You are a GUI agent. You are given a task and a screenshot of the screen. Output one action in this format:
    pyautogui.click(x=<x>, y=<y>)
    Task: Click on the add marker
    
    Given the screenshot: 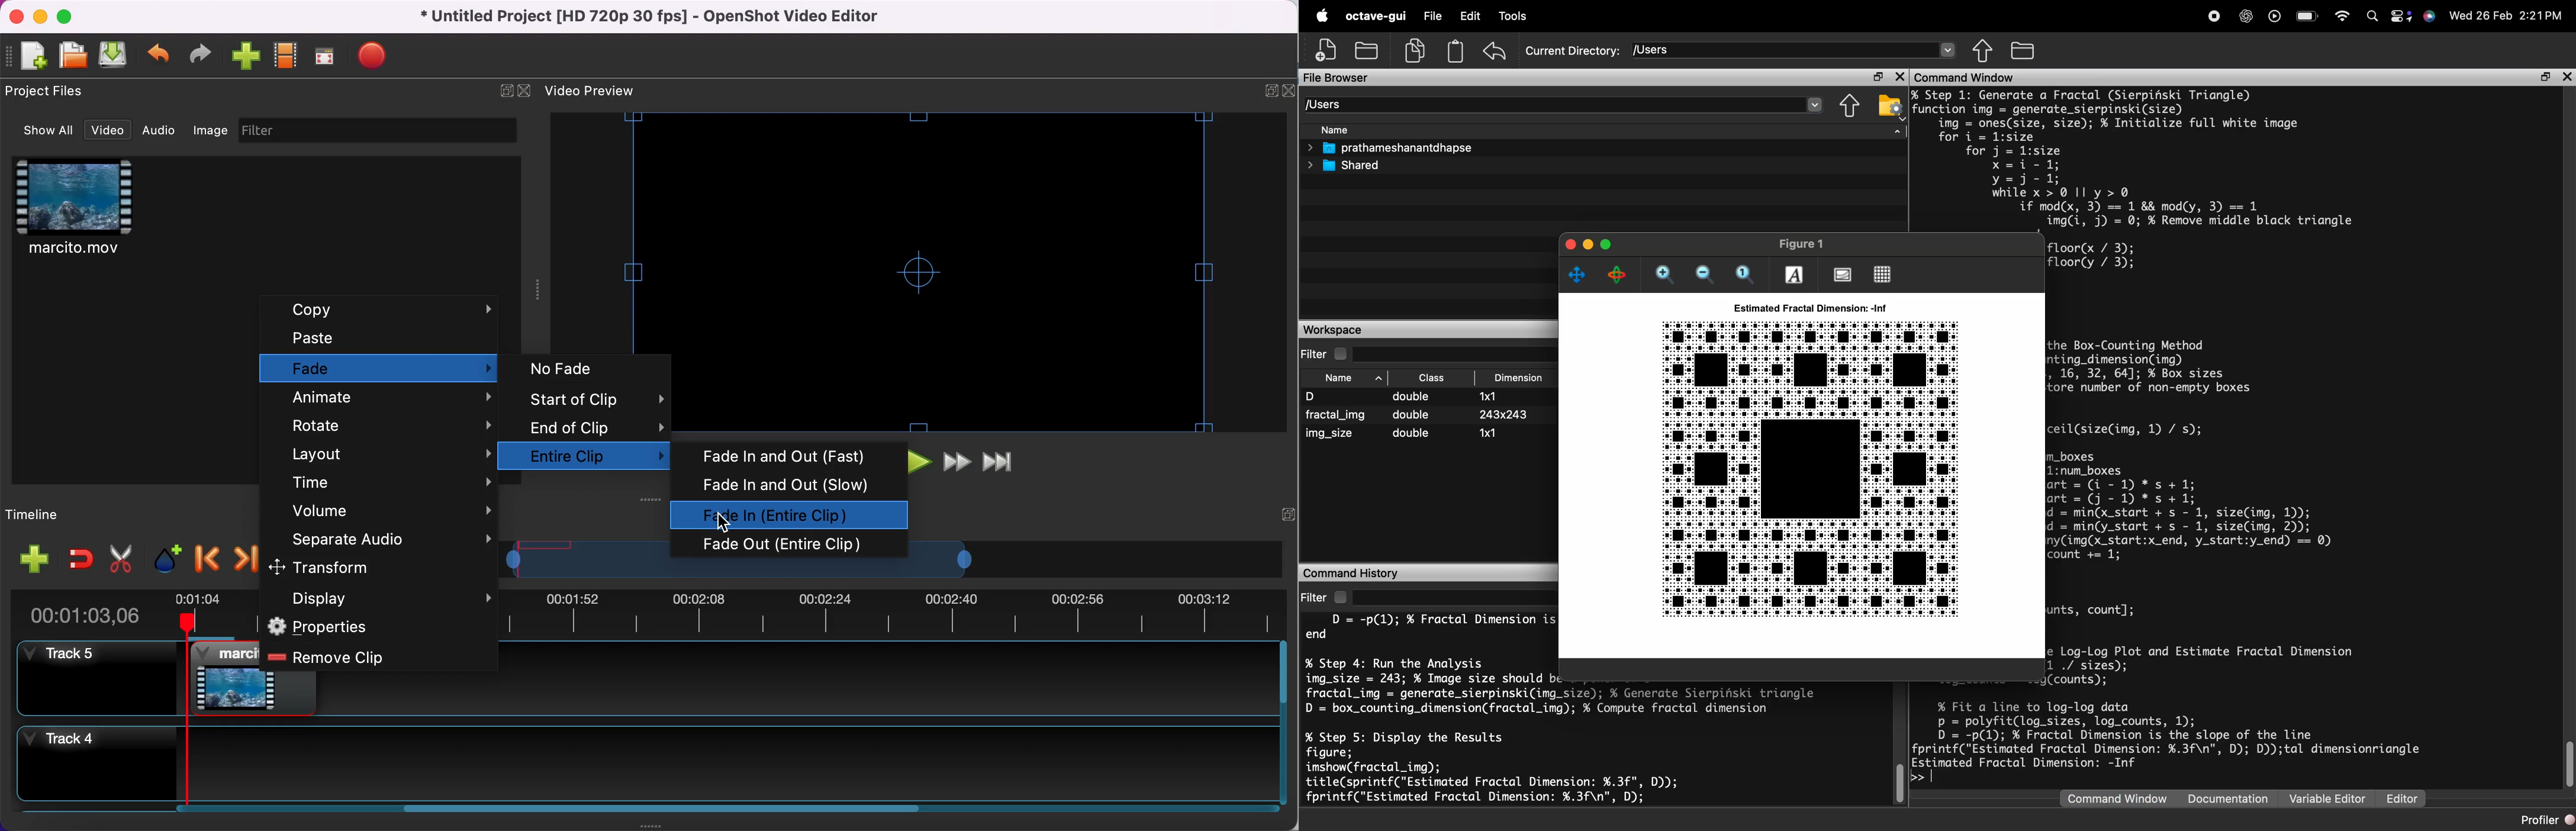 What is the action you would take?
    pyautogui.click(x=164, y=558)
    